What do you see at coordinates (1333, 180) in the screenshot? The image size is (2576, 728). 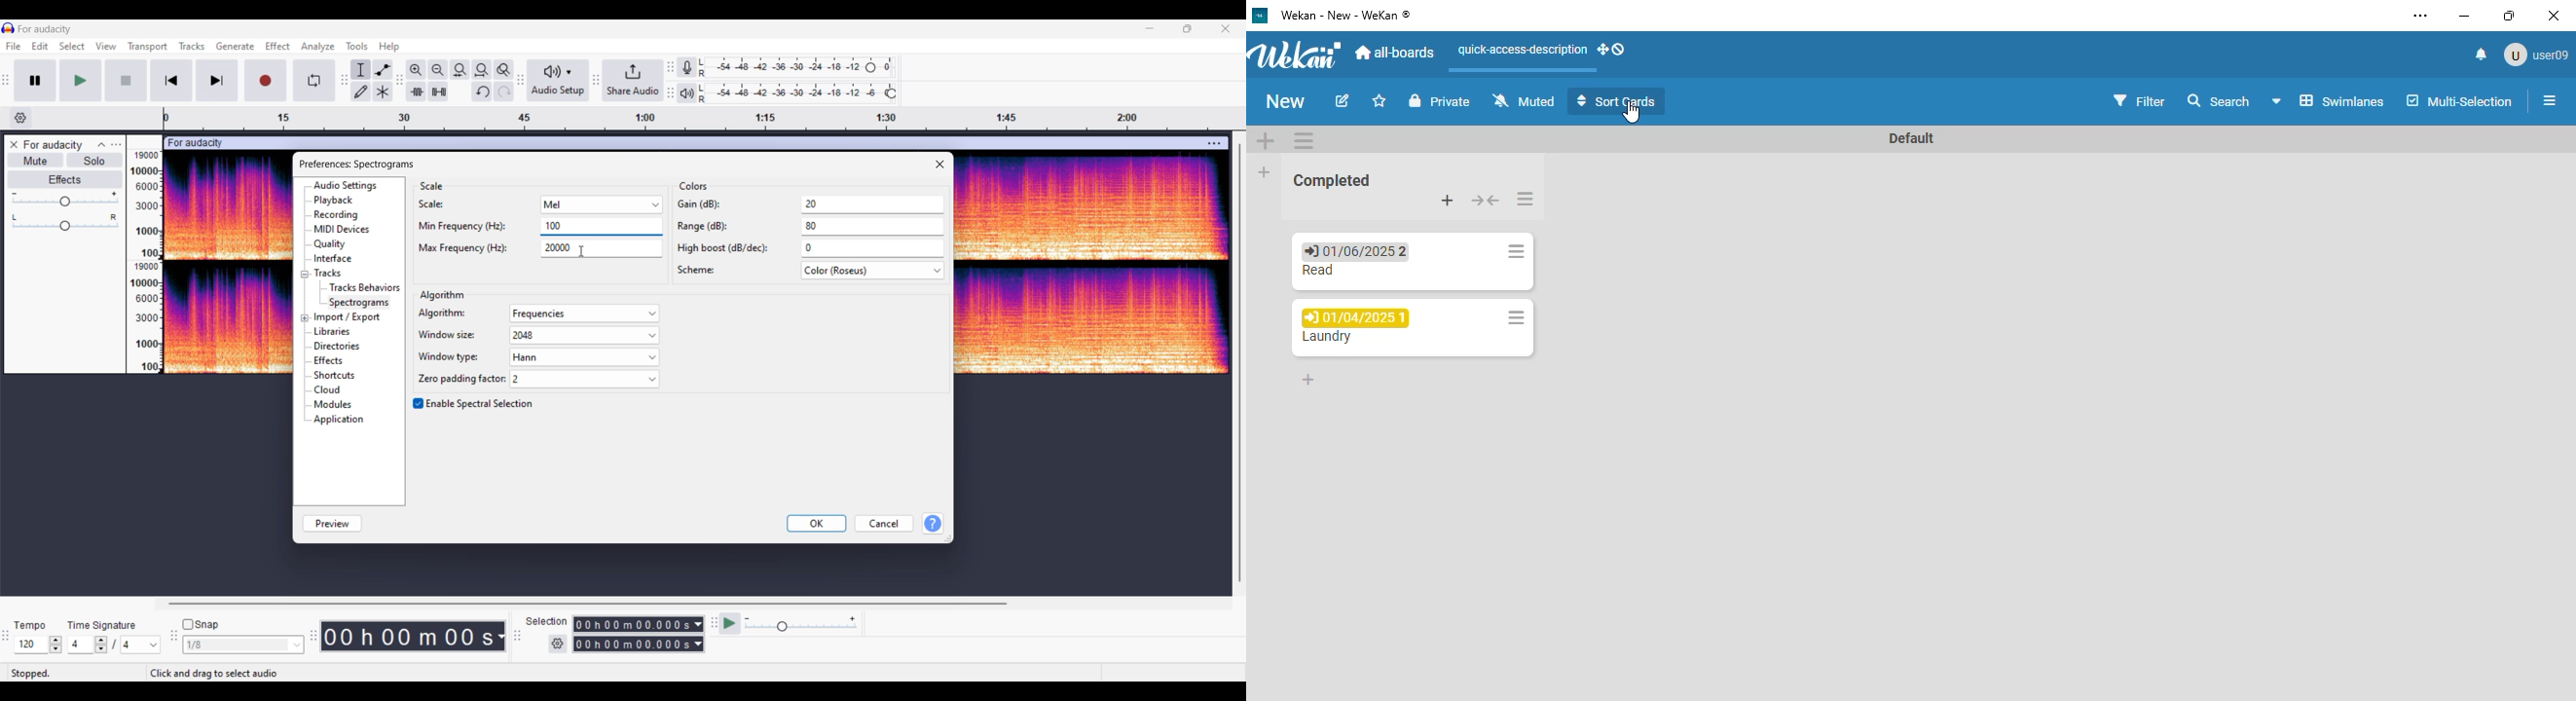 I see `Completed` at bounding box center [1333, 180].